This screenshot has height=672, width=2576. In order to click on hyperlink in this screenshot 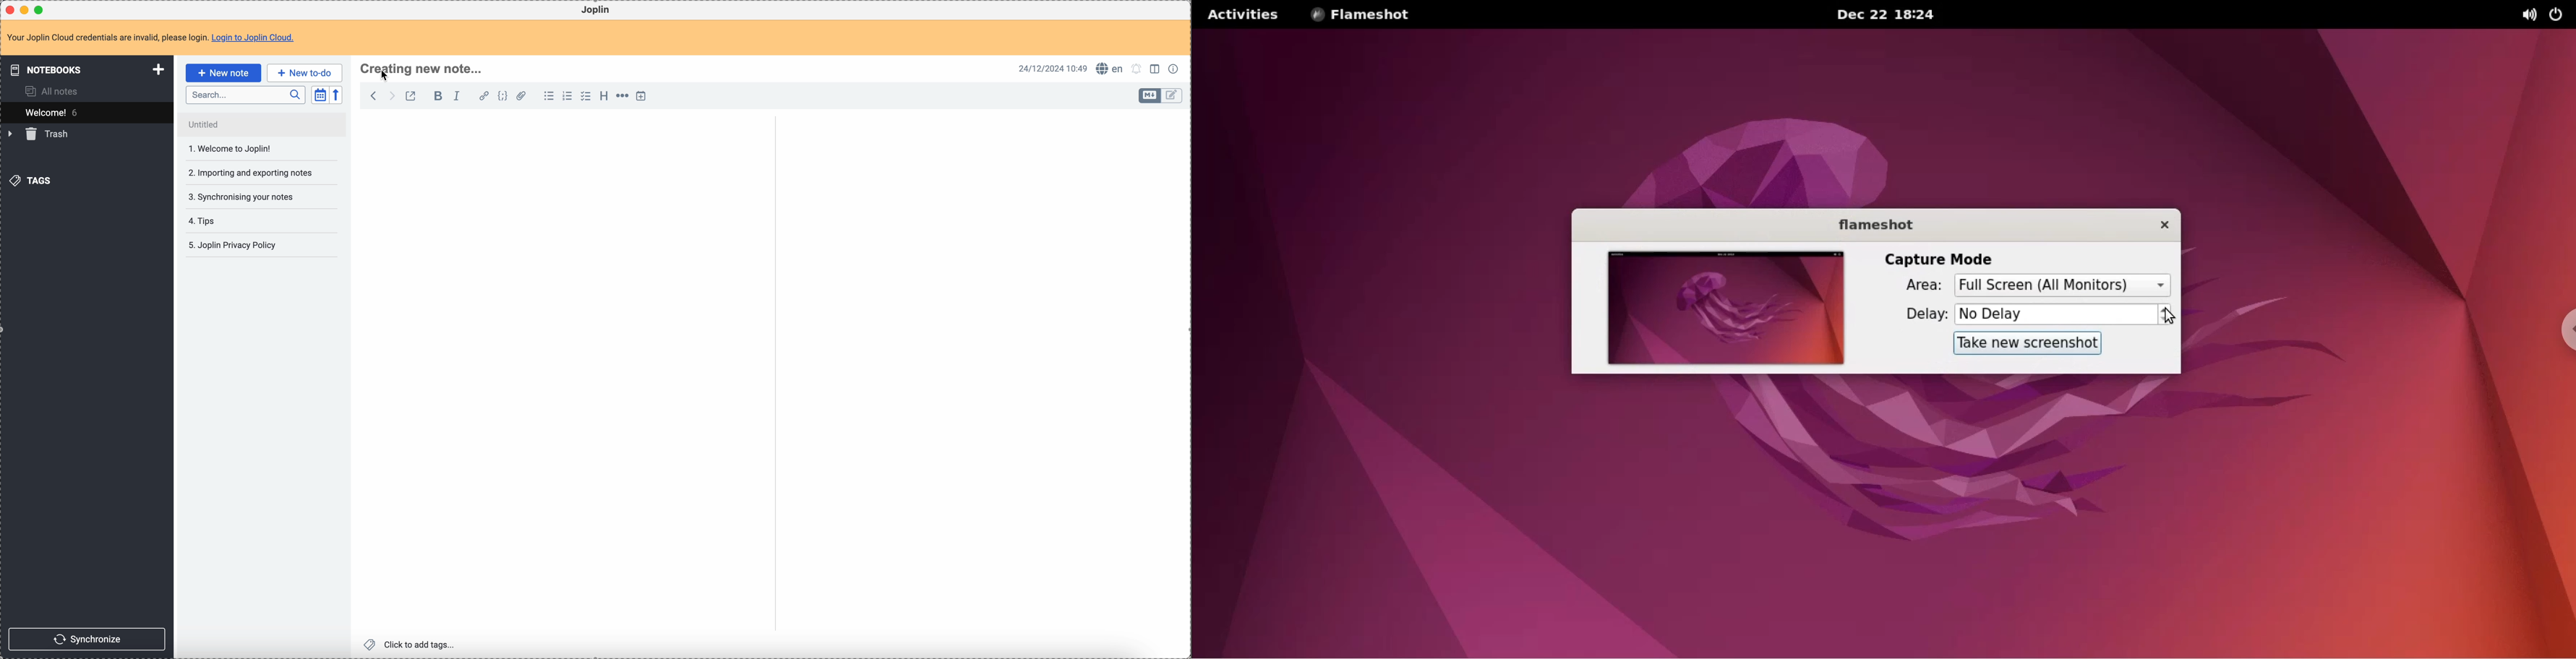, I will do `click(484, 96)`.